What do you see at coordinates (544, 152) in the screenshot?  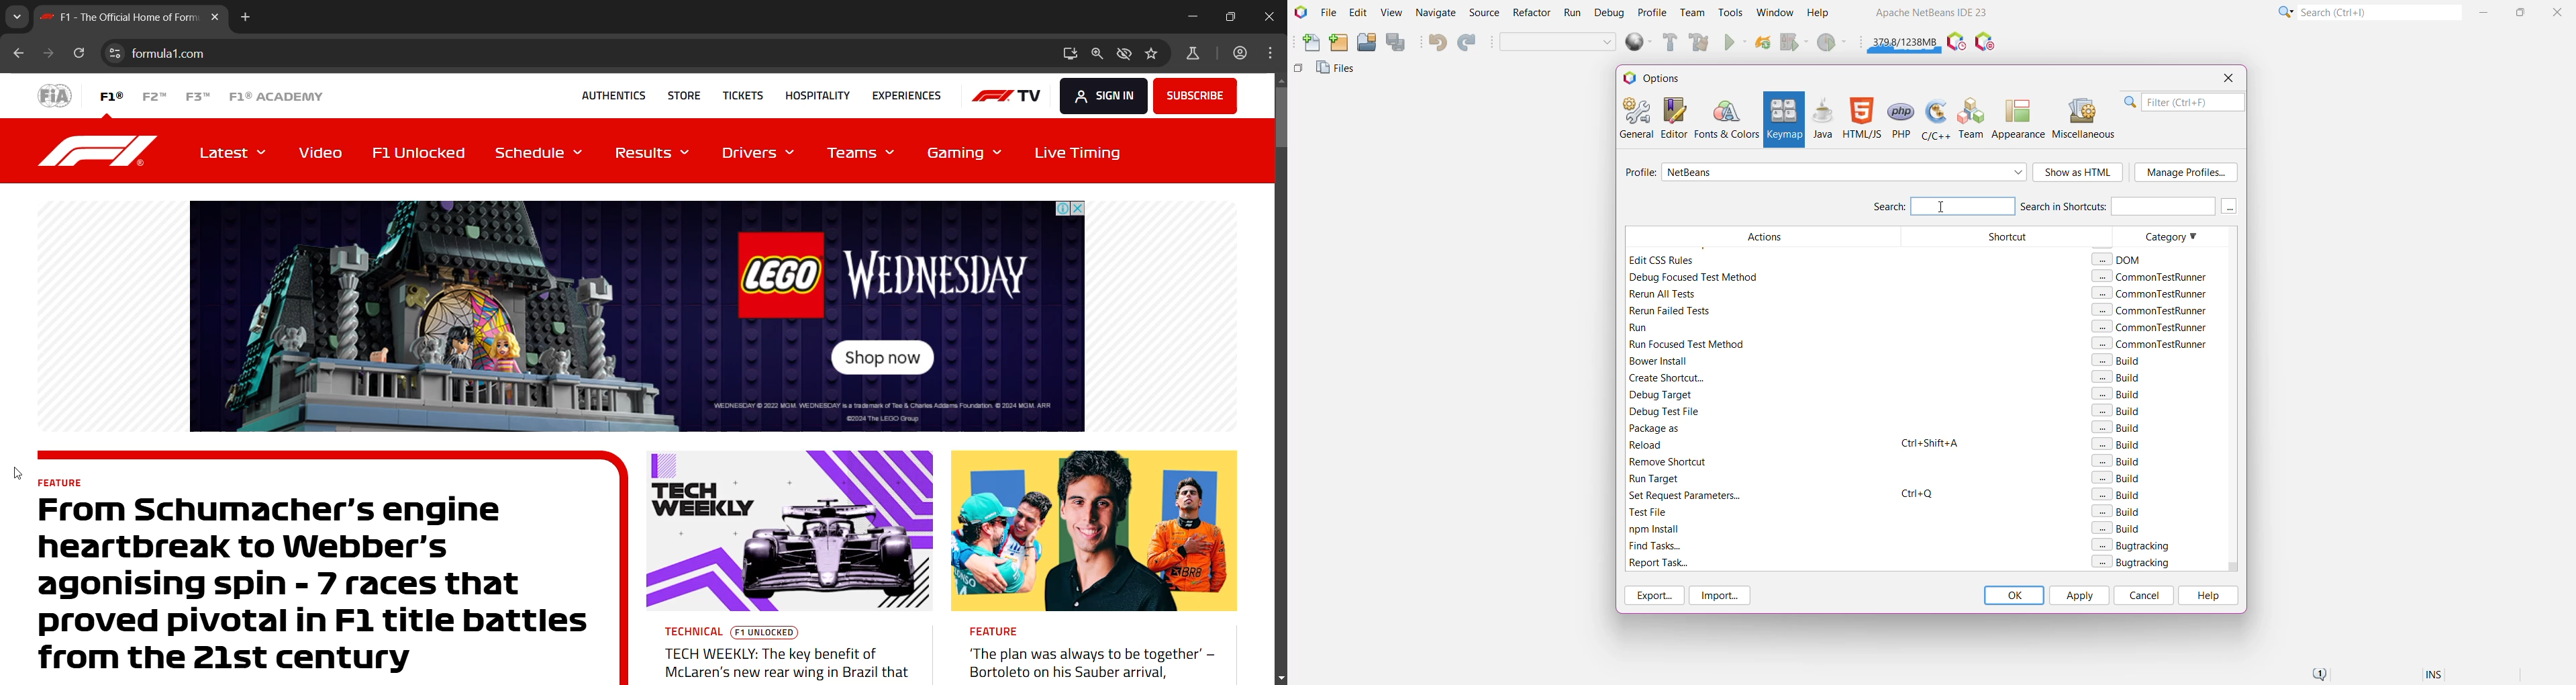 I see `Schedule` at bounding box center [544, 152].